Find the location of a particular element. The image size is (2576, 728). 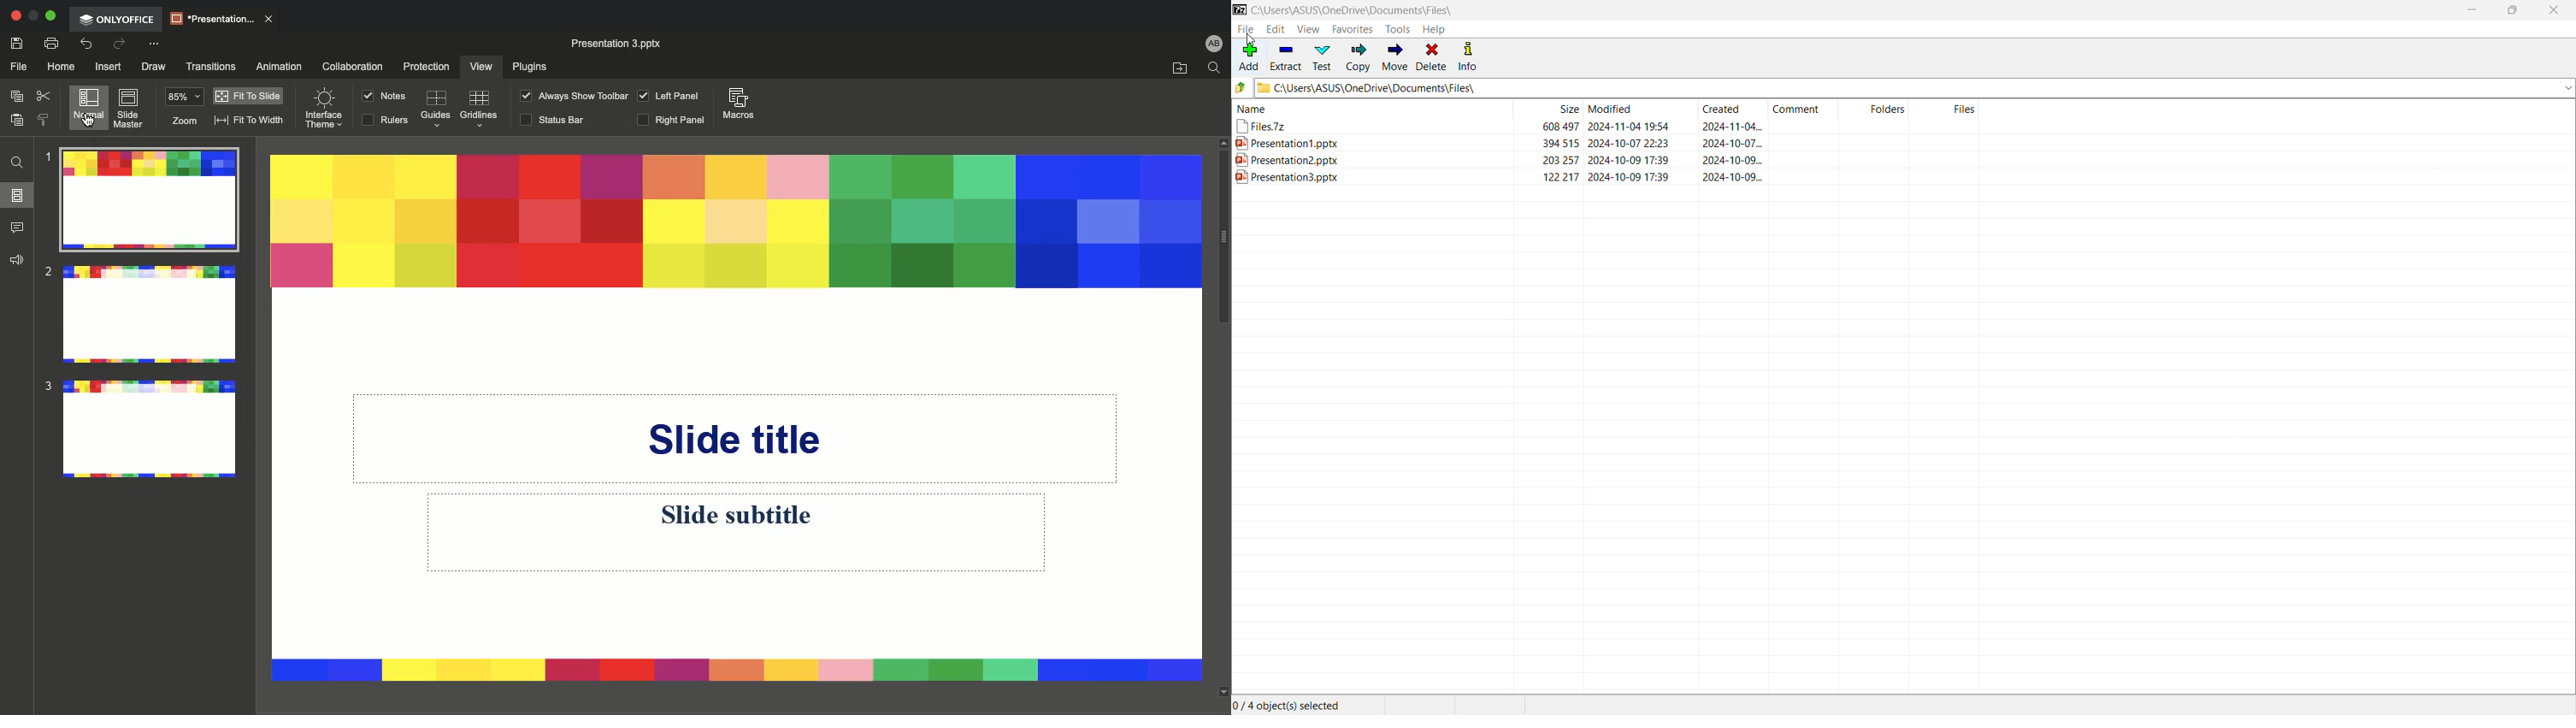

Copy is located at coordinates (1359, 59).